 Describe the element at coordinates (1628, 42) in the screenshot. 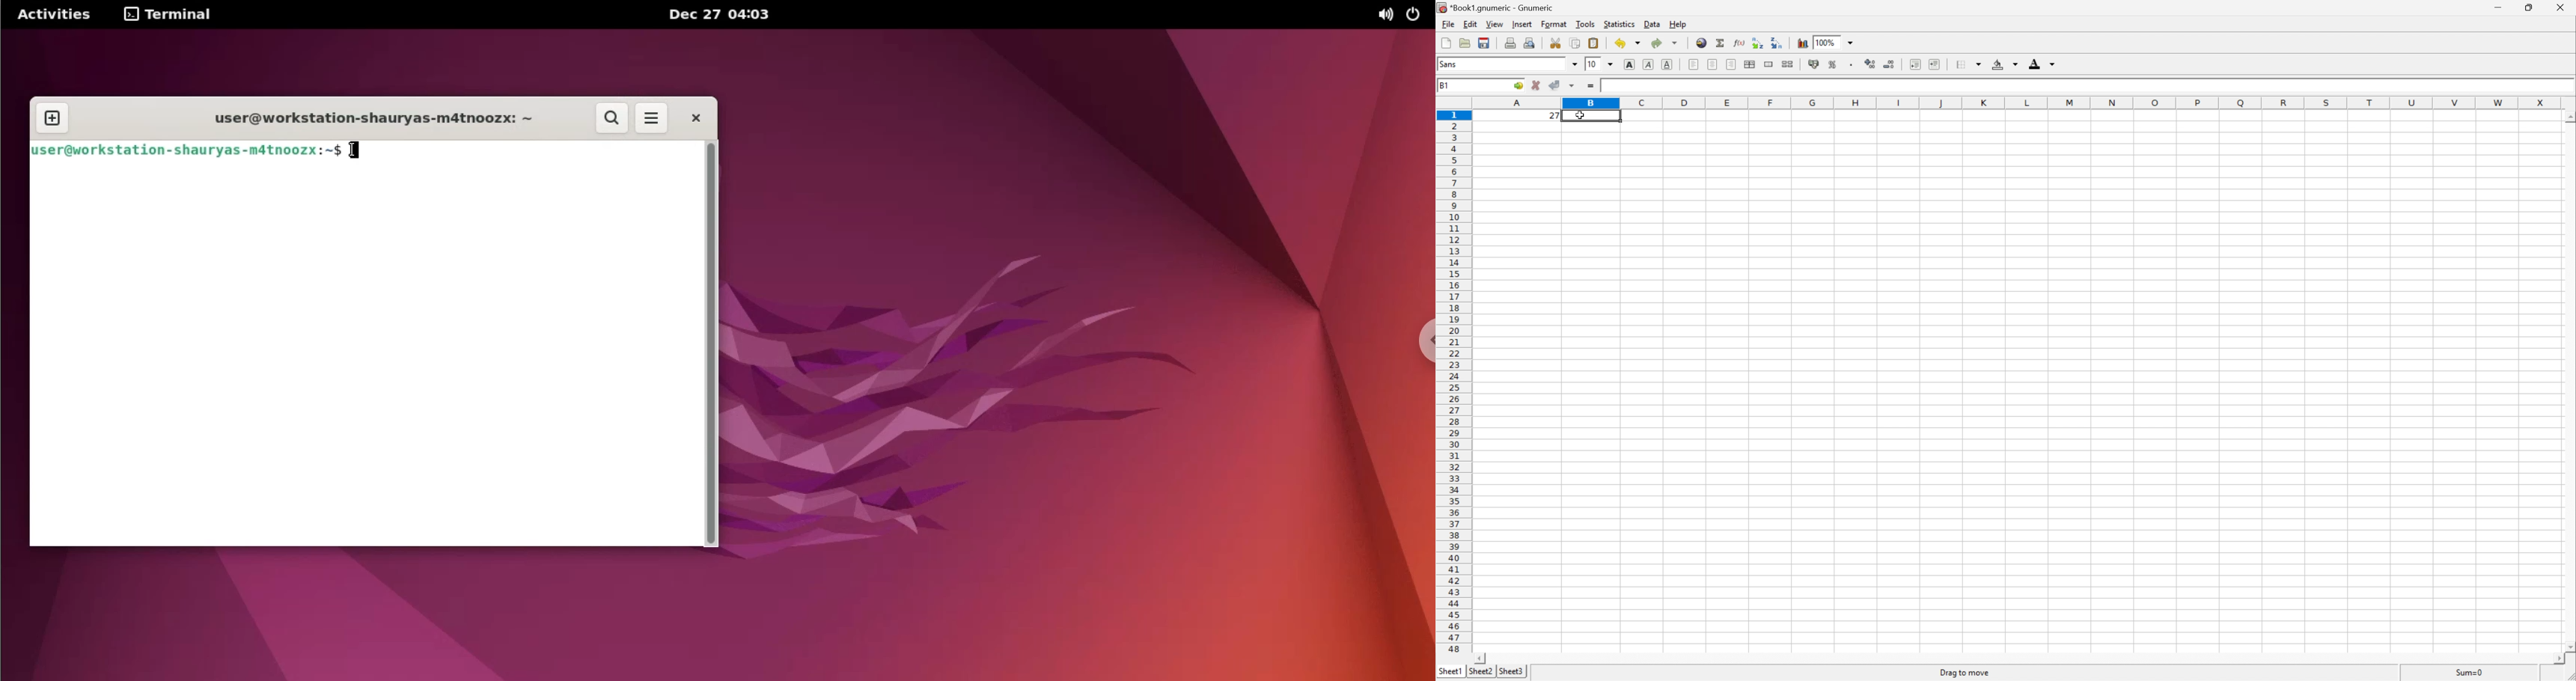

I see `Undo` at that location.